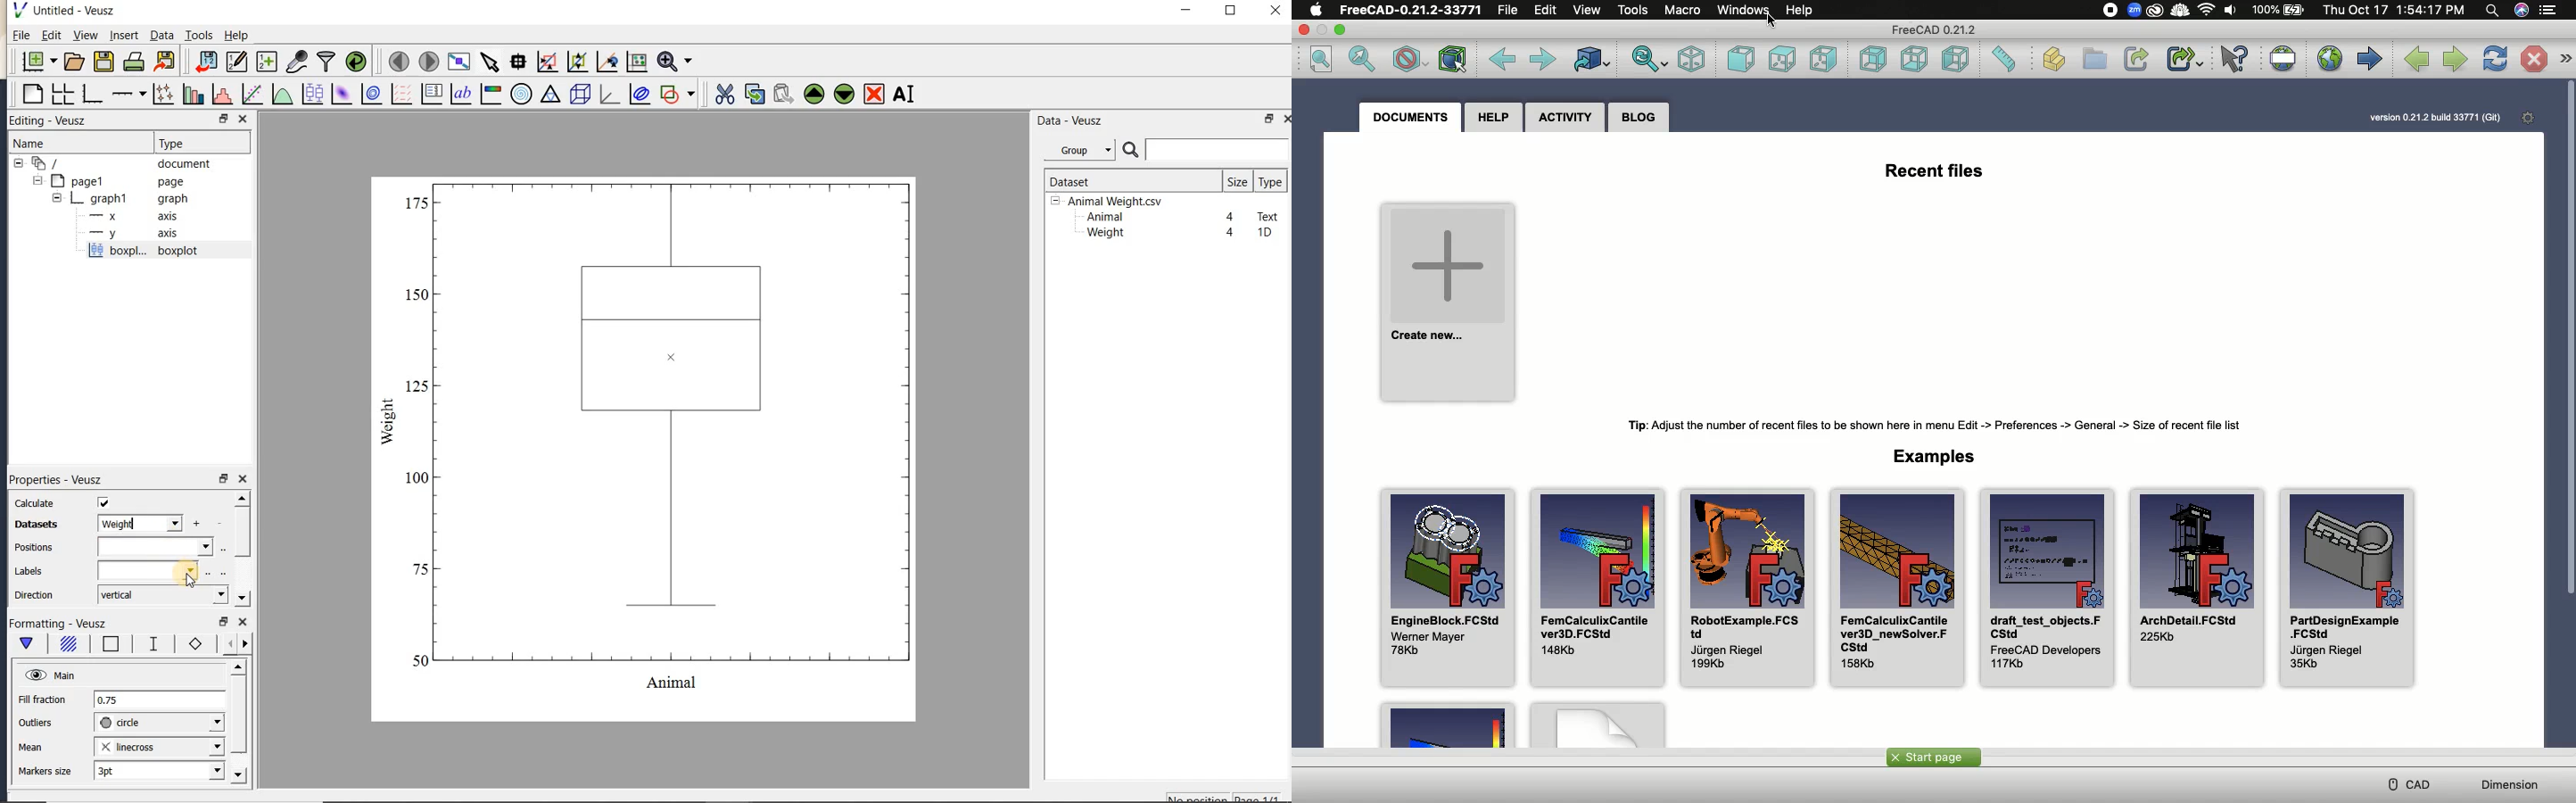  I want to click on Date/time, so click(2394, 10).